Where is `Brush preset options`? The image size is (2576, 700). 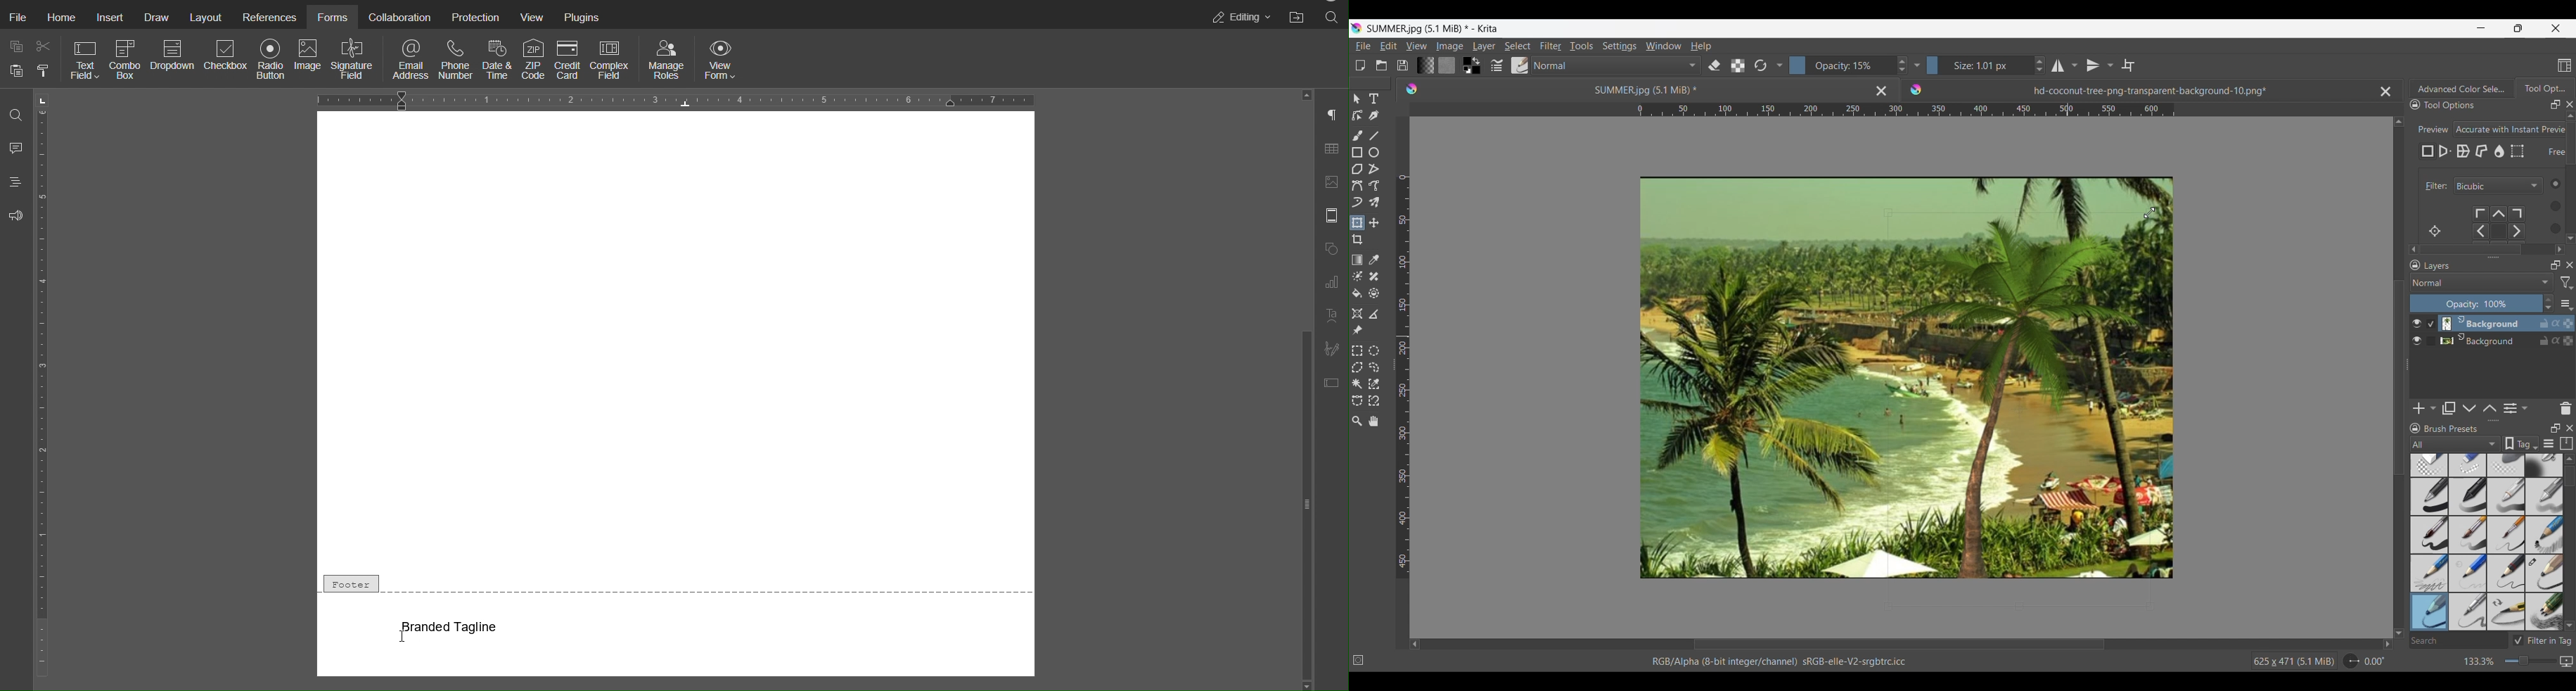 Brush preset options is located at coordinates (2415, 444).